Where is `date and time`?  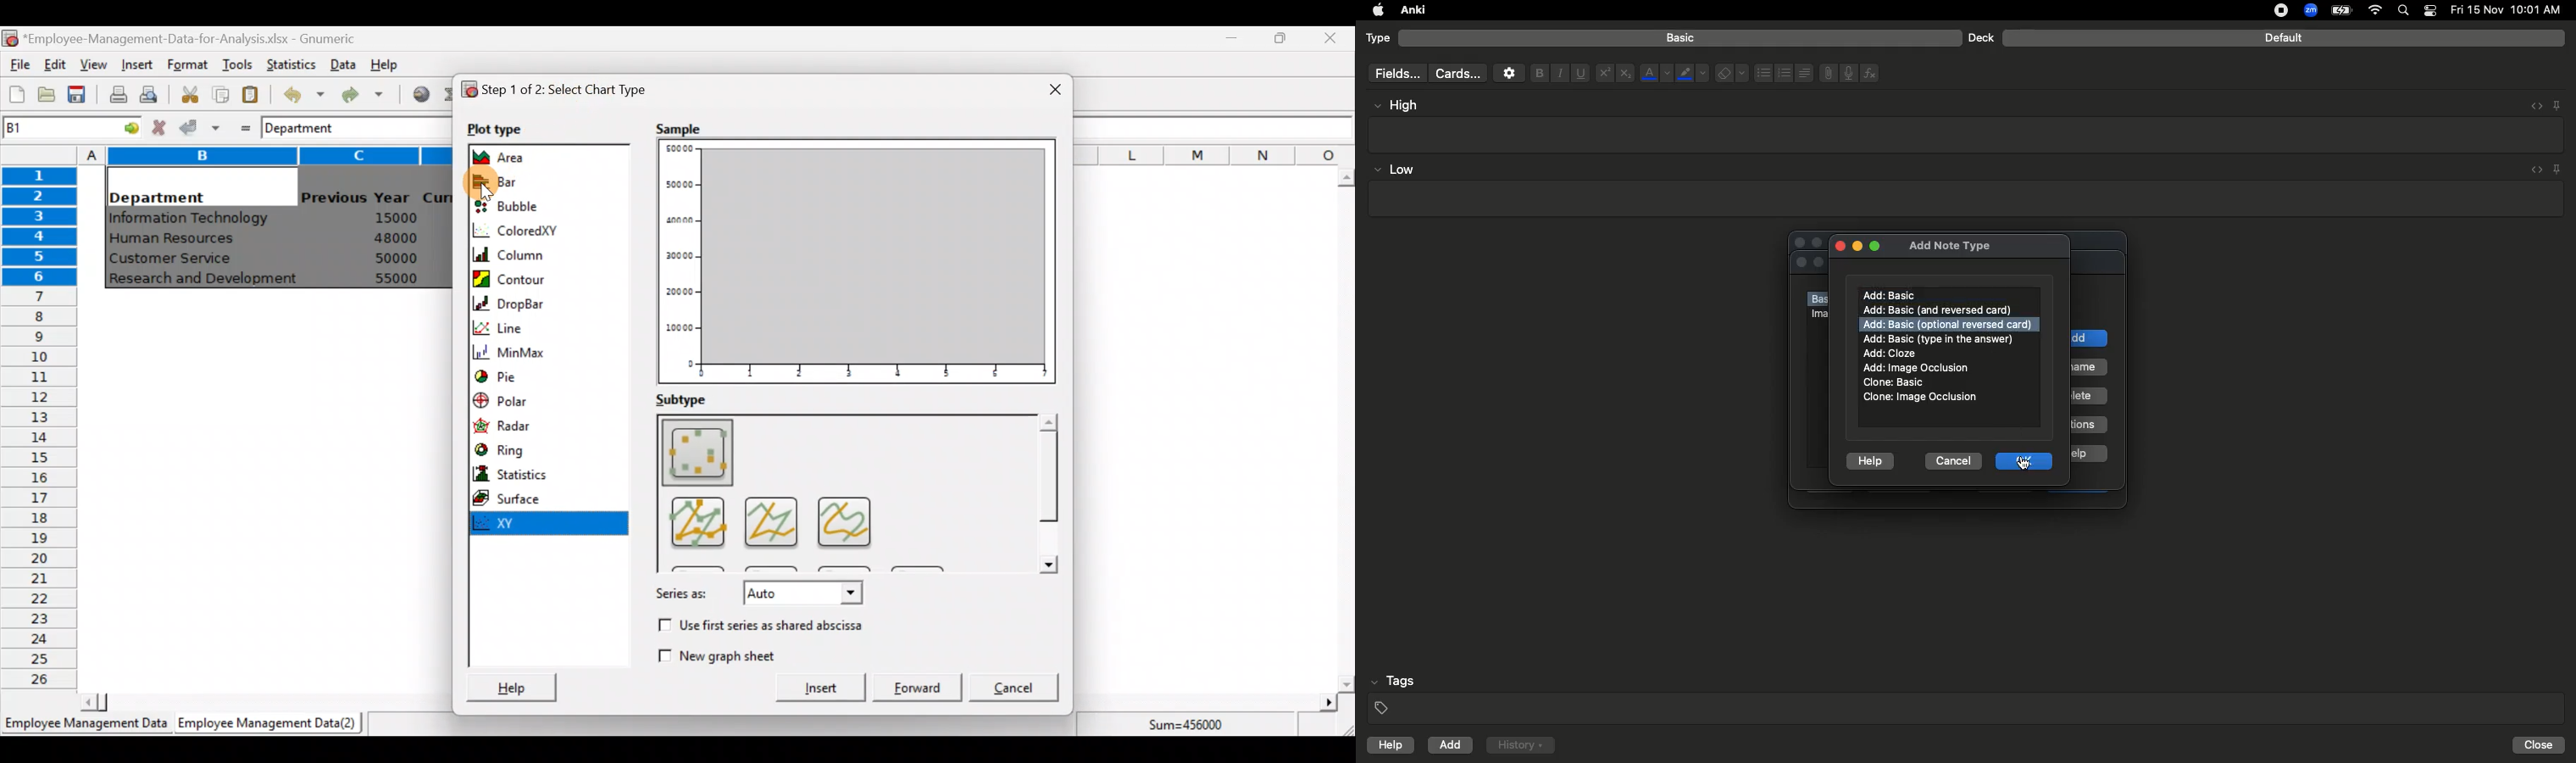 date and time is located at coordinates (2511, 9).